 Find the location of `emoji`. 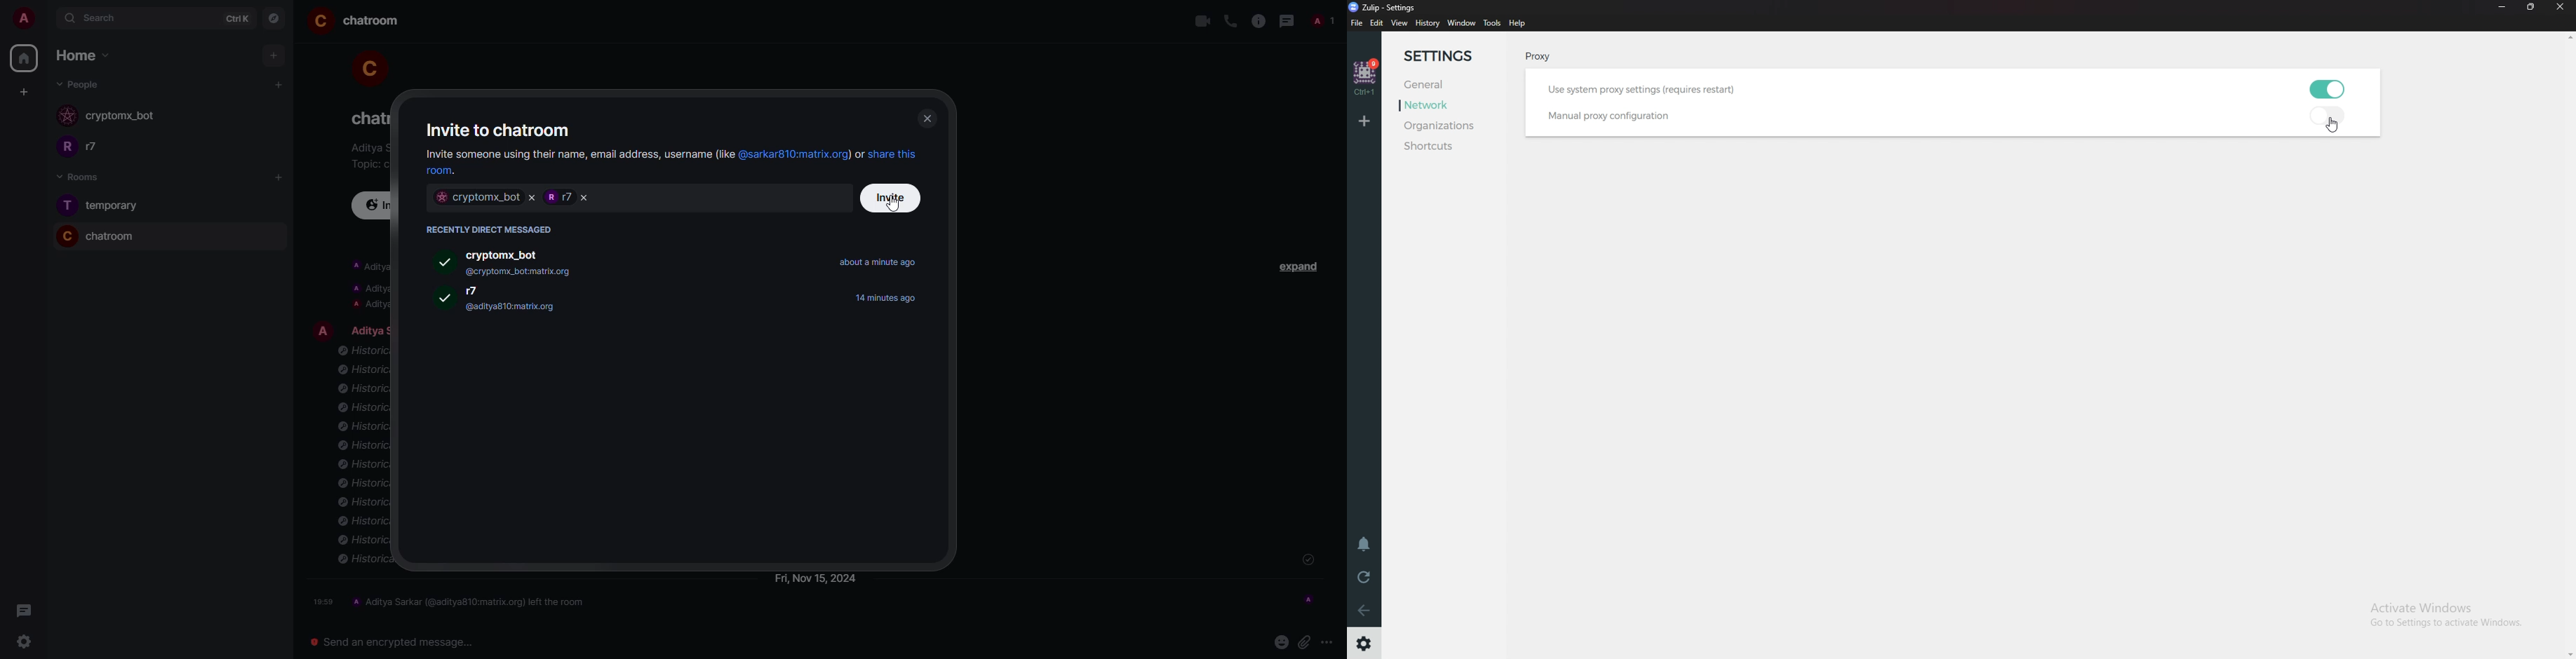

emoji is located at coordinates (1280, 641).